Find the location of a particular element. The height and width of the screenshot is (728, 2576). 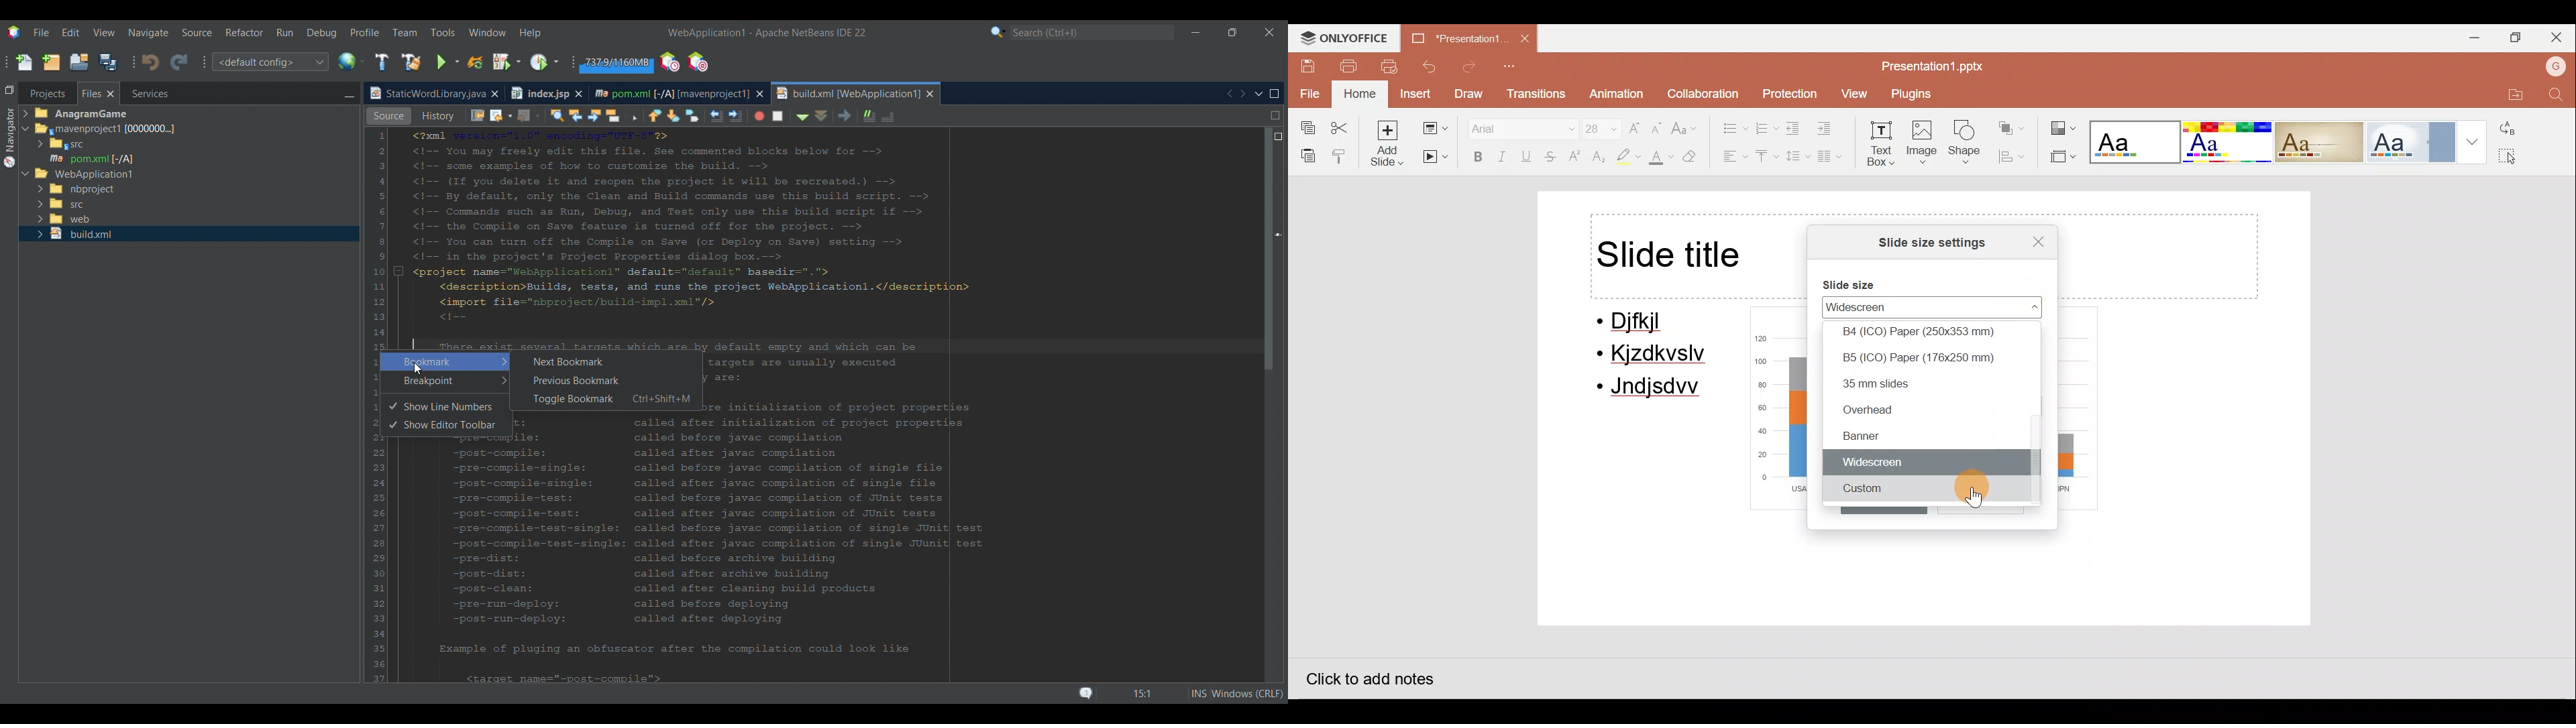

Bullets is located at coordinates (1728, 125).